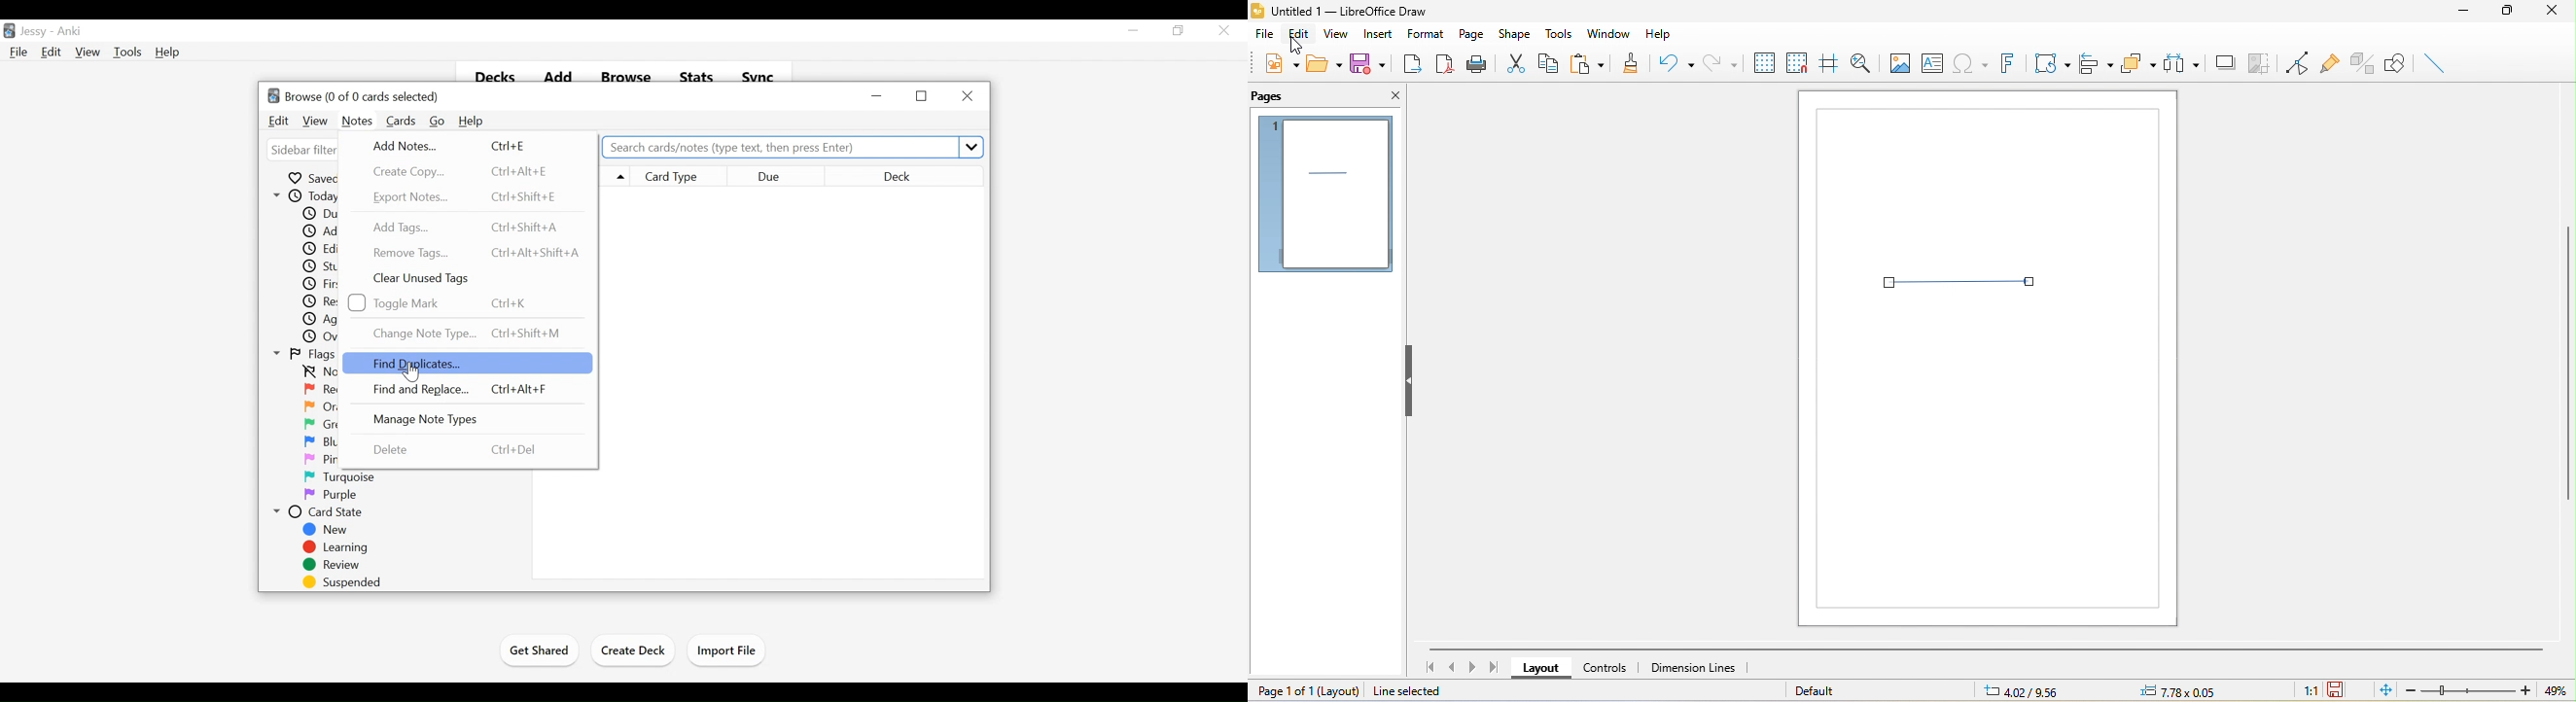 The image size is (2576, 728). What do you see at coordinates (306, 151) in the screenshot?
I see `sidebar filter` at bounding box center [306, 151].